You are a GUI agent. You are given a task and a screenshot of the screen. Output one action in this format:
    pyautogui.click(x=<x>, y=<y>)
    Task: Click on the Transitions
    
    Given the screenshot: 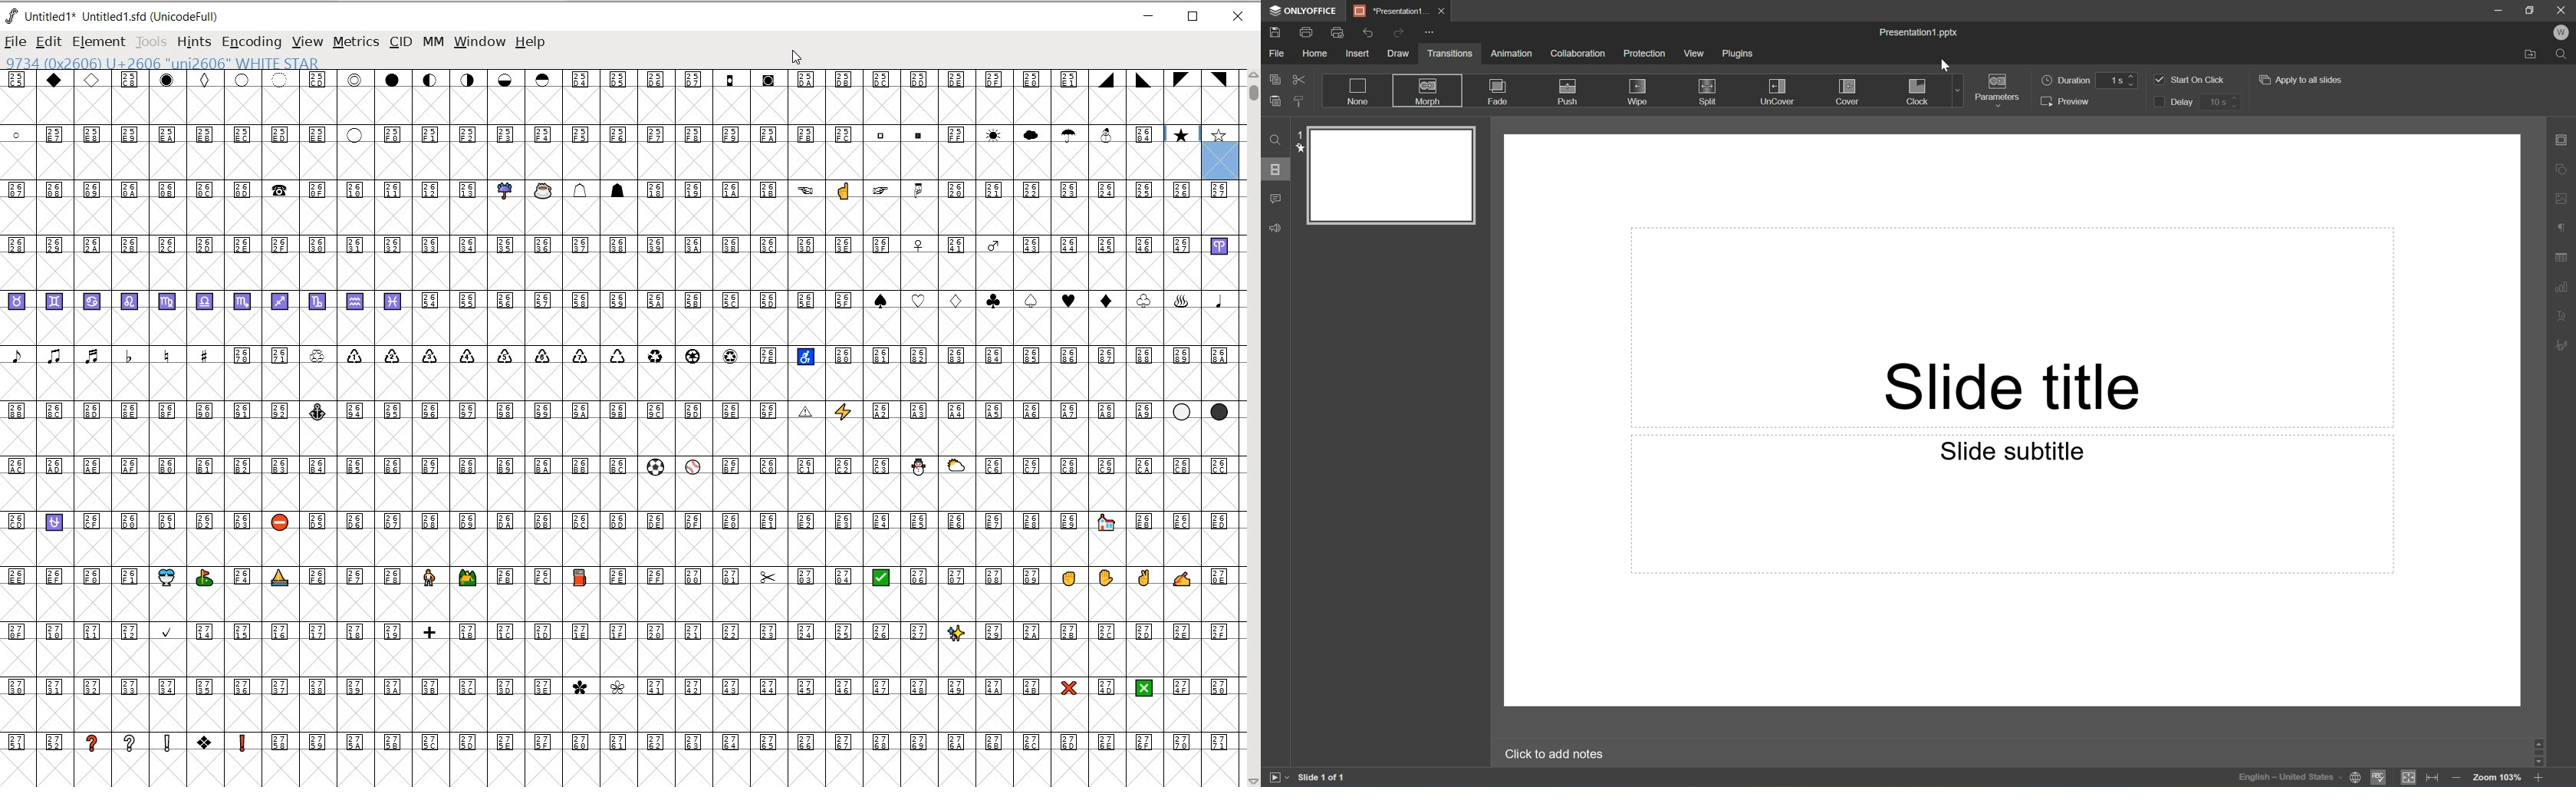 What is the action you would take?
    pyautogui.click(x=1450, y=54)
    